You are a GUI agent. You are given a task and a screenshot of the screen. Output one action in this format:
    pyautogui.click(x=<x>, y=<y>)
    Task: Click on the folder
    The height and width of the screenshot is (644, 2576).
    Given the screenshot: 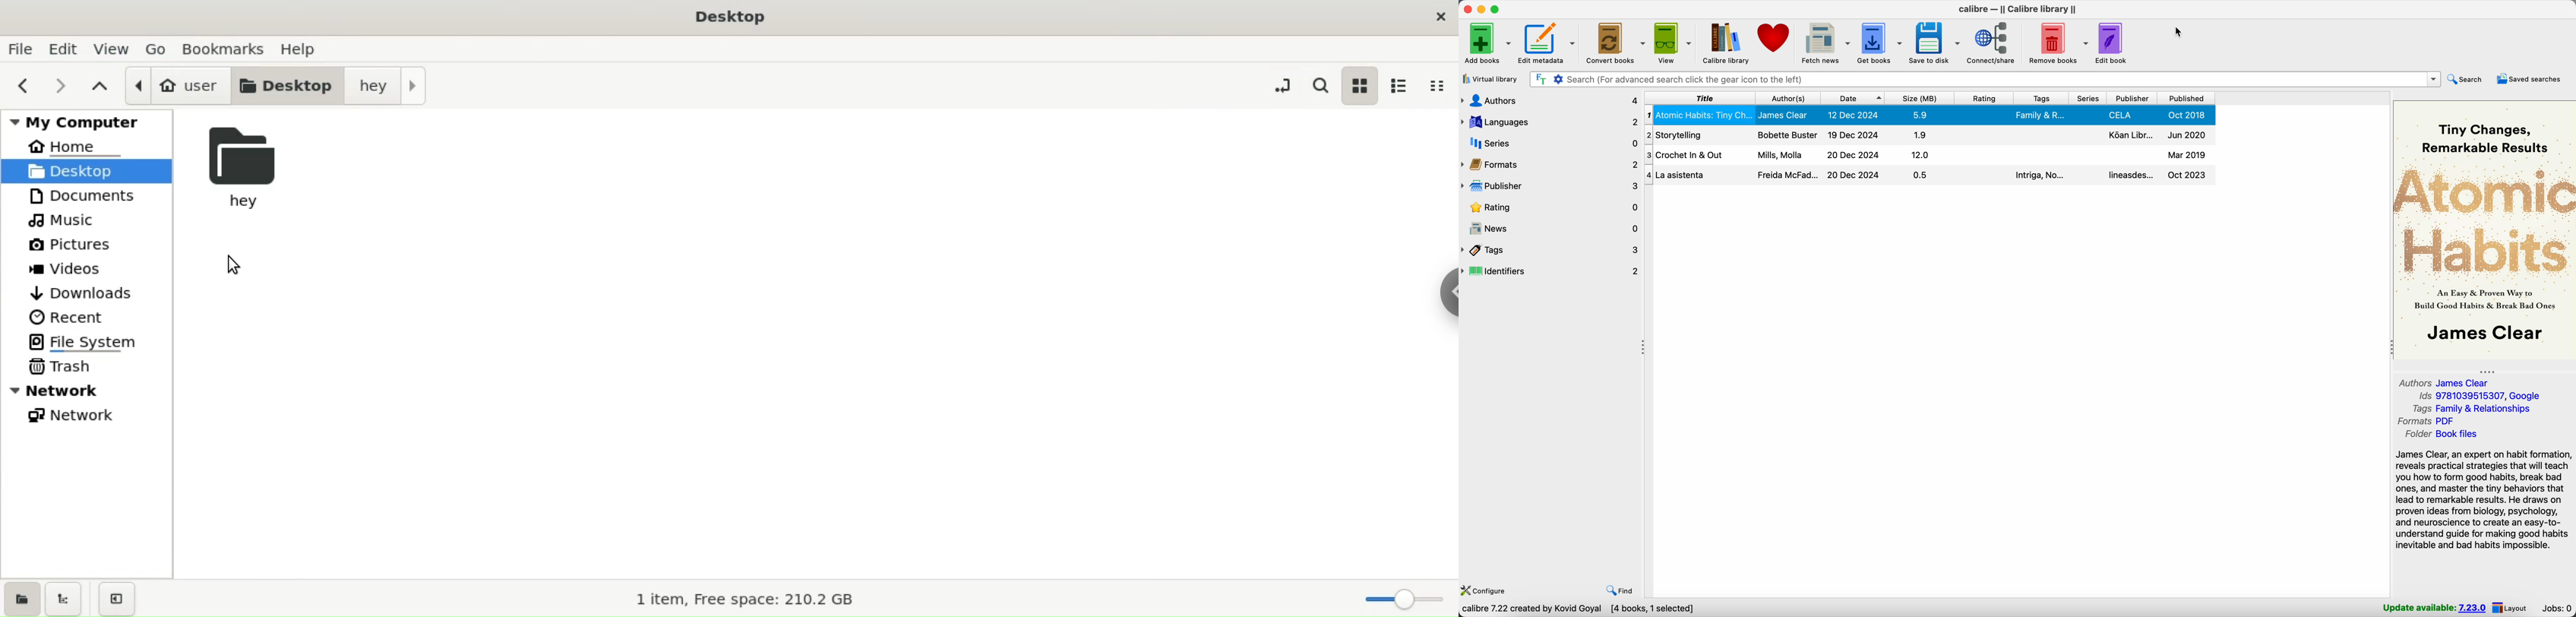 What is the action you would take?
    pyautogui.click(x=2441, y=435)
    